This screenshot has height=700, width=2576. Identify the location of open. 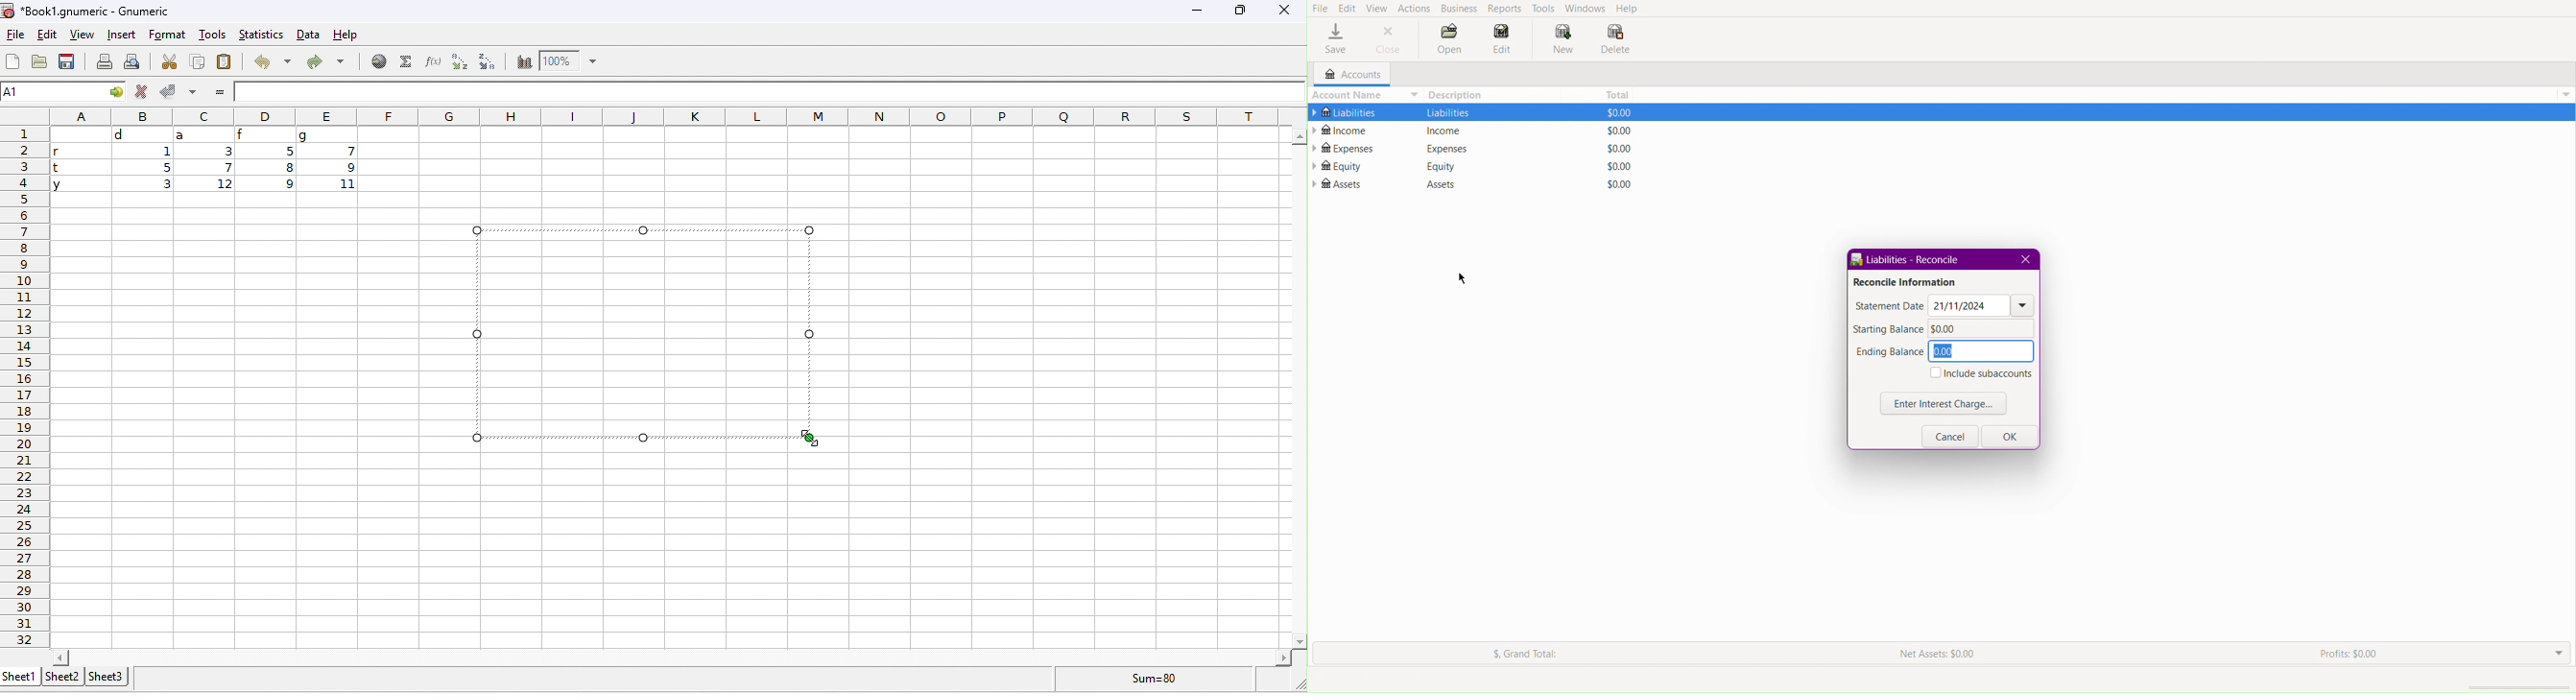
(41, 62).